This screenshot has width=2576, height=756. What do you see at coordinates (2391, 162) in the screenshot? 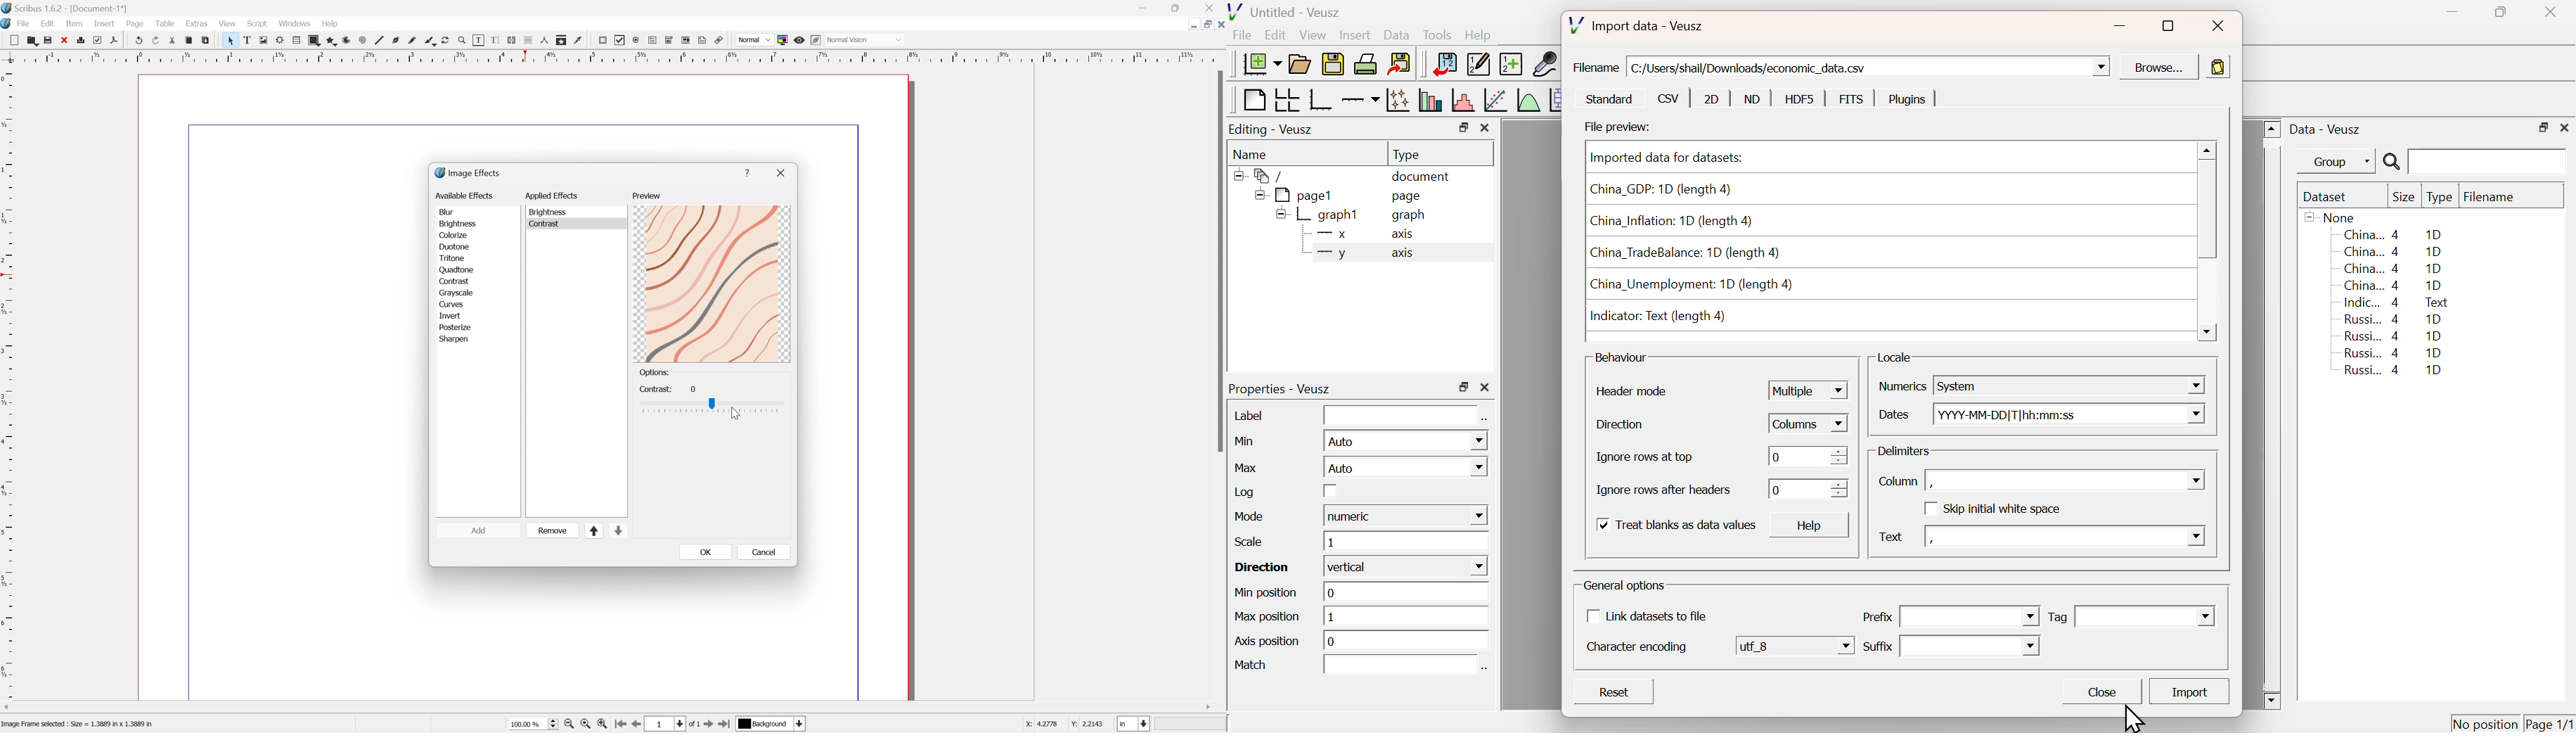
I see `Search` at bounding box center [2391, 162].